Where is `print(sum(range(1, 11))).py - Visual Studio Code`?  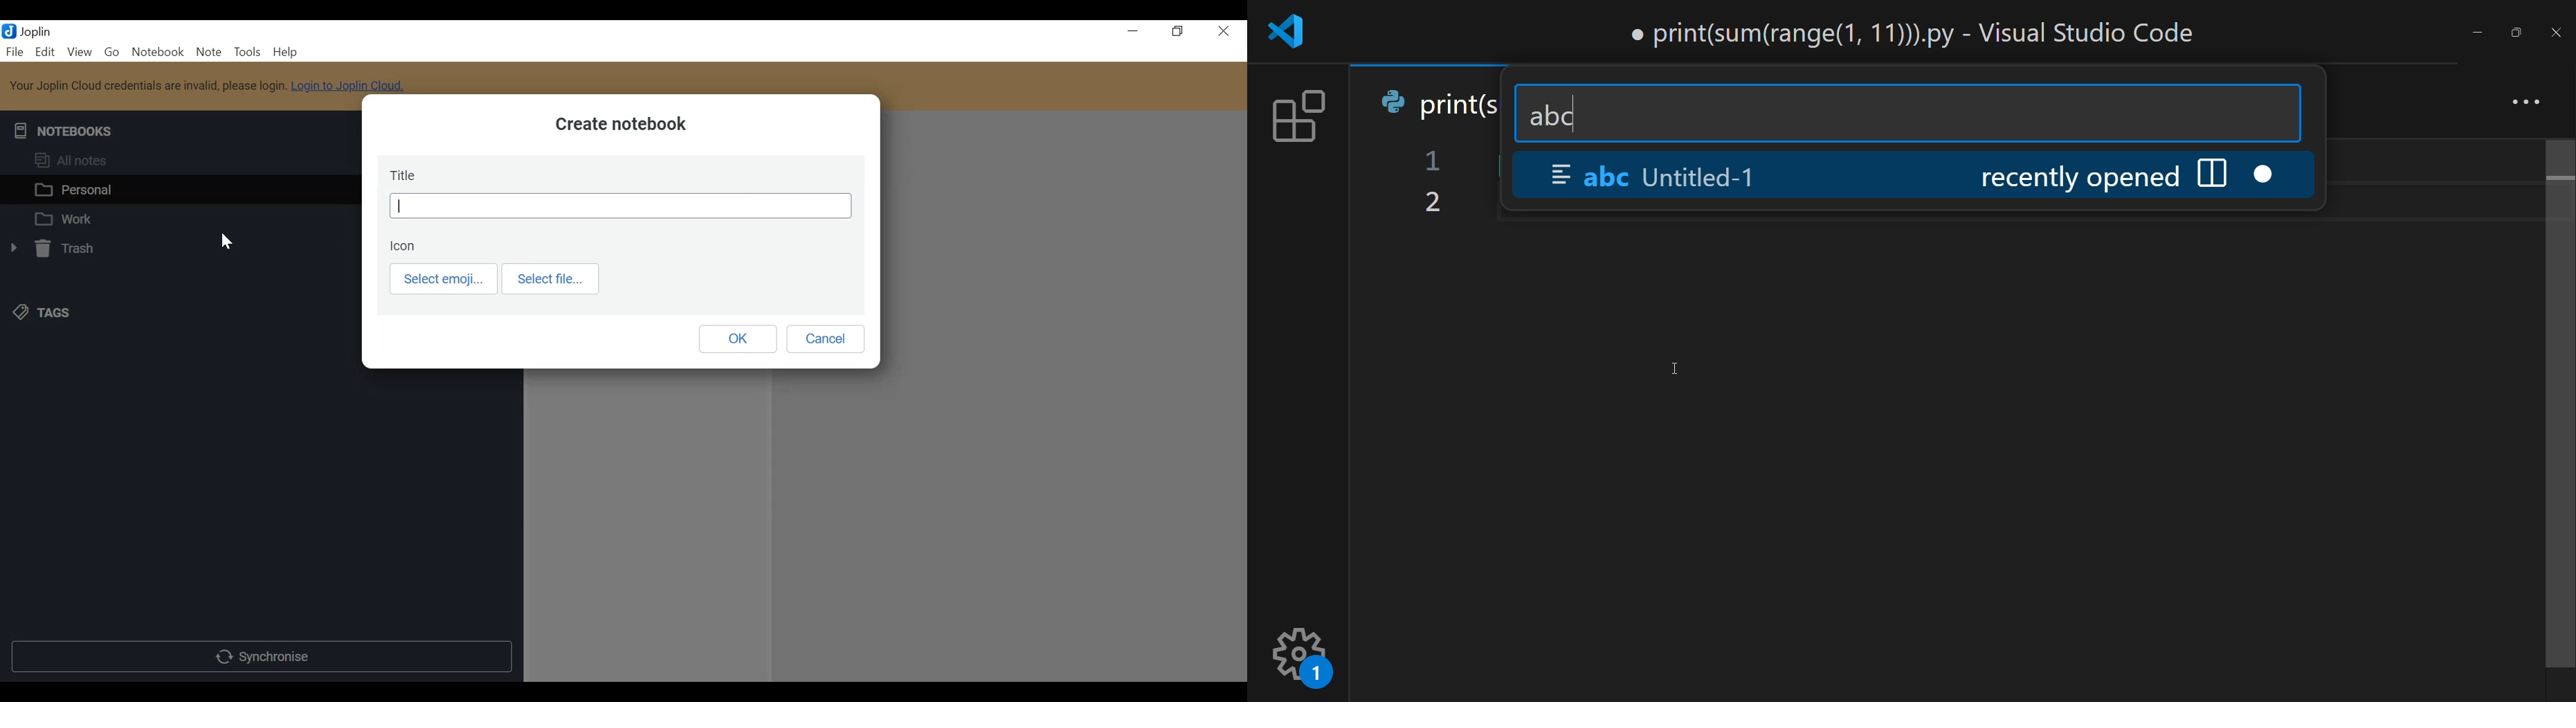
print(sum(range(1, 11))).py - Visual Studio Code is located at coordinates (1920, 34).